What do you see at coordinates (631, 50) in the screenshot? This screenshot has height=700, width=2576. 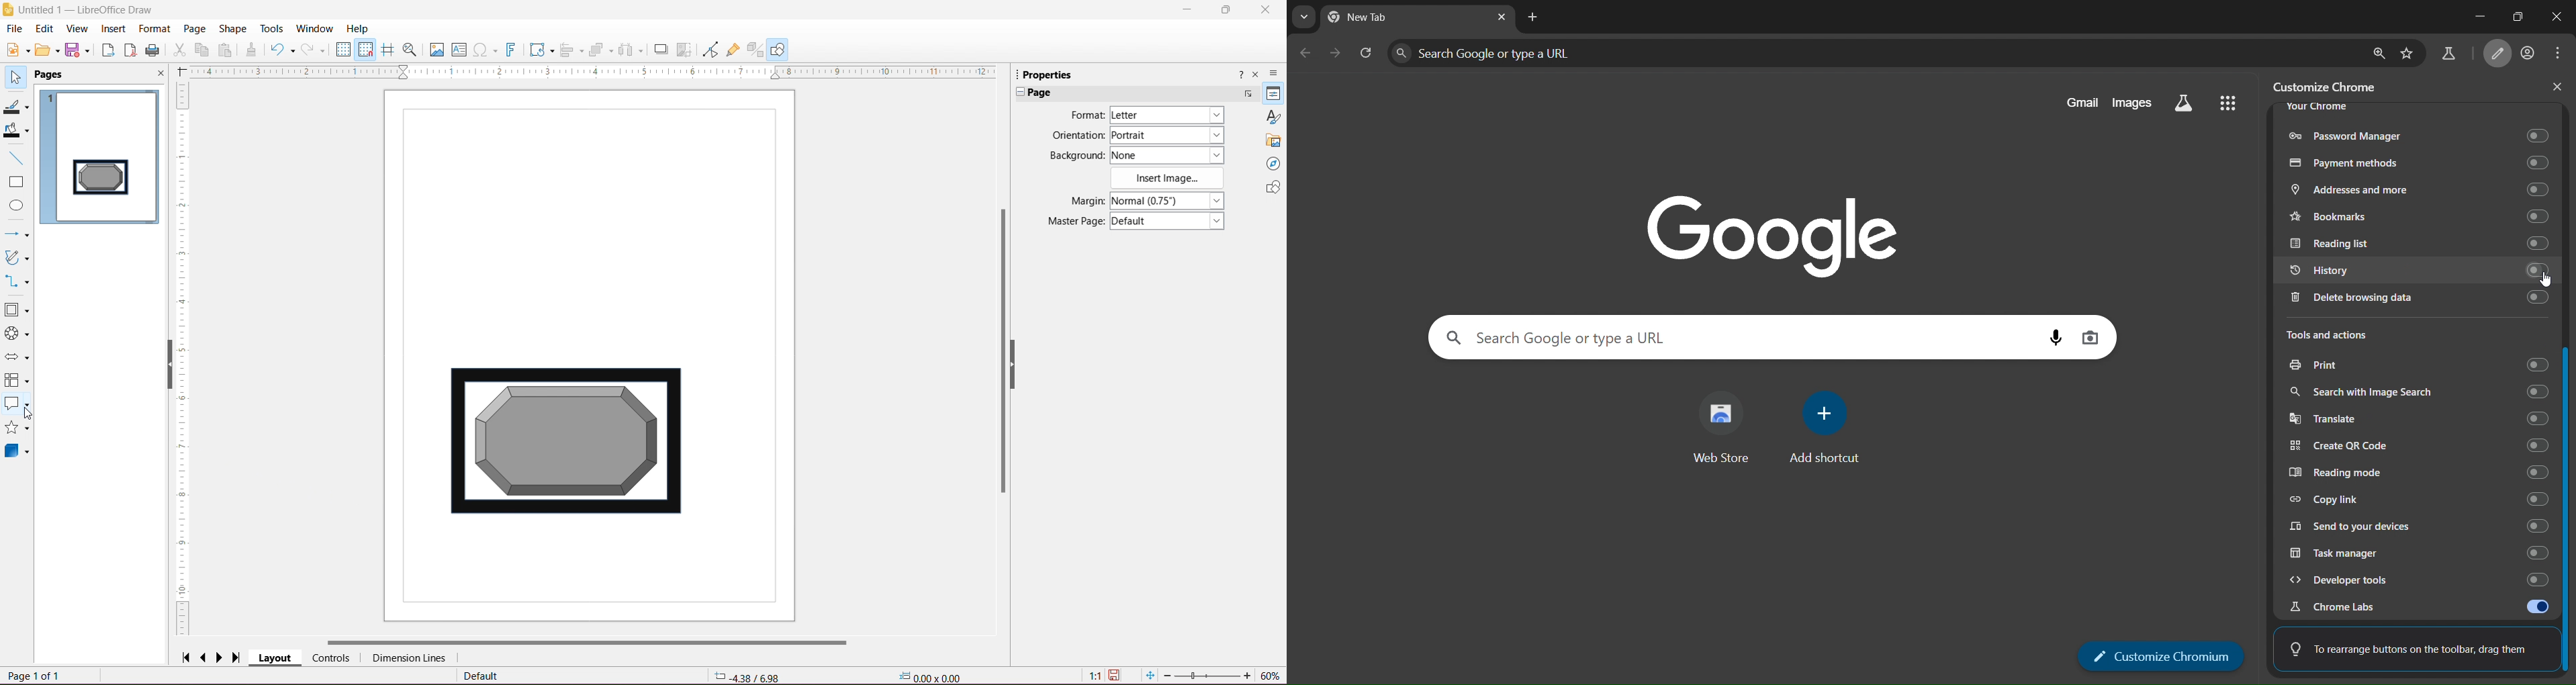 I see `Select atleast three objects to distribute` at bounding box center [631, 50].